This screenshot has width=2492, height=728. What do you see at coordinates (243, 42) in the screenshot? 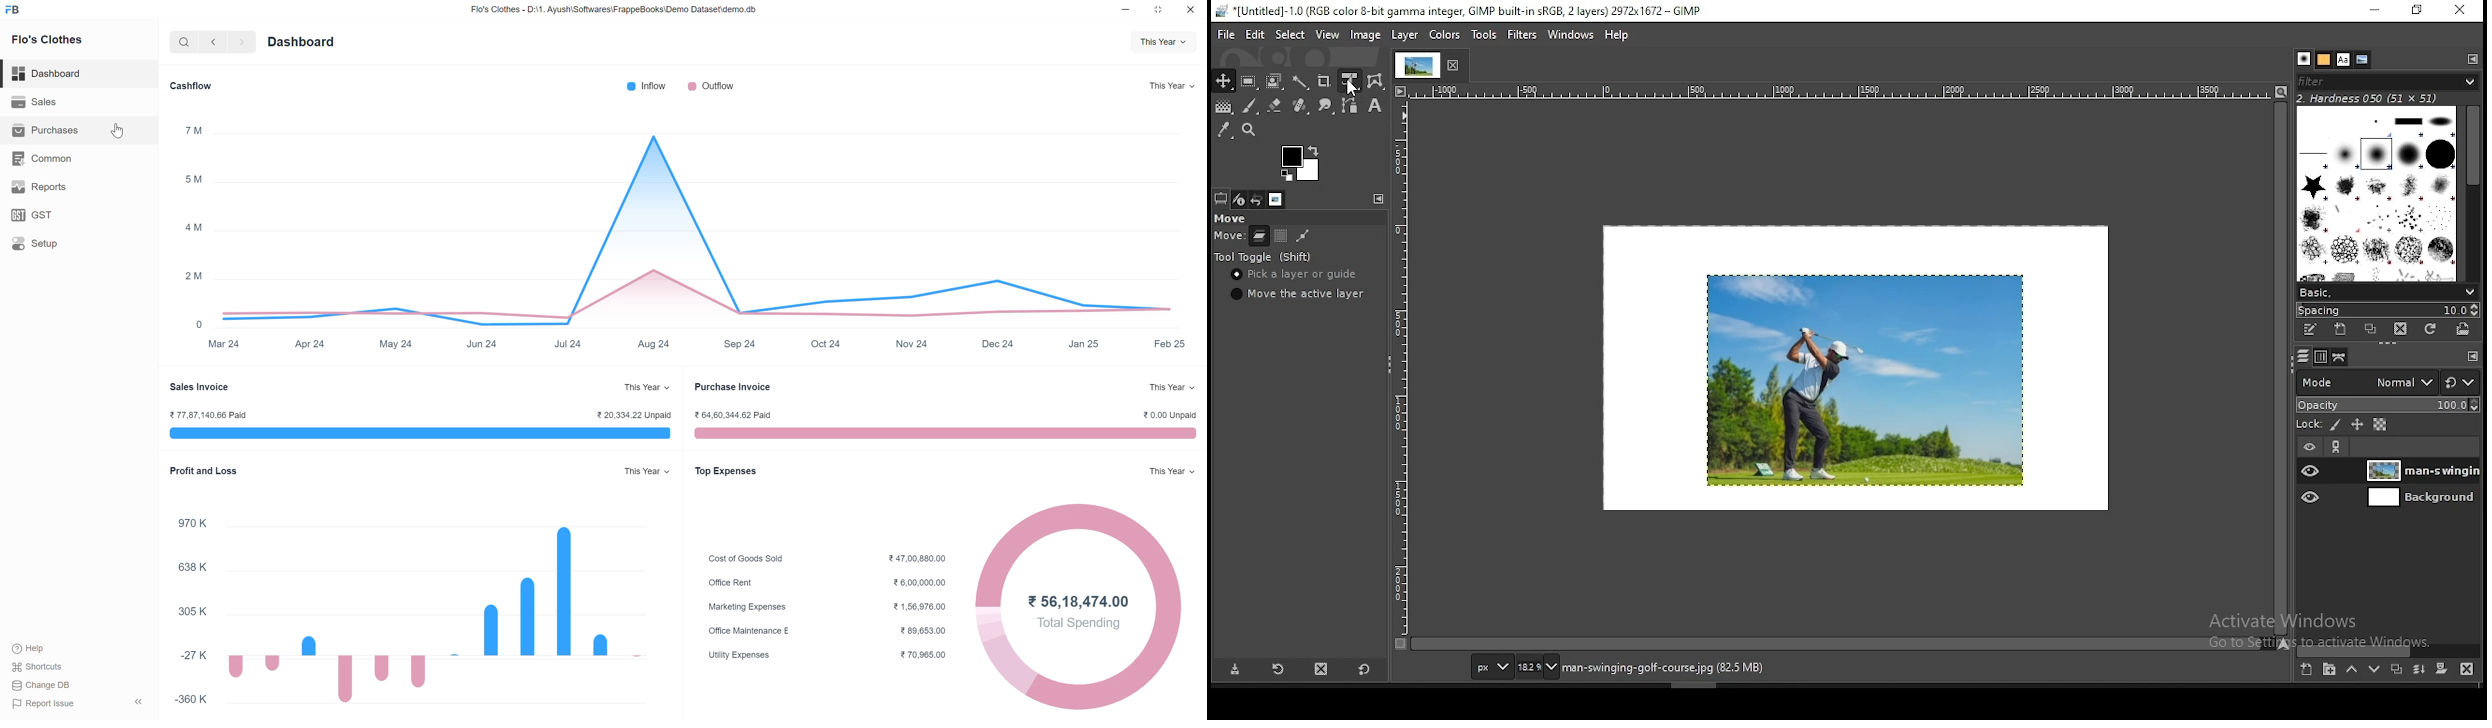
I see `Next` at bounding box center [243, 42].